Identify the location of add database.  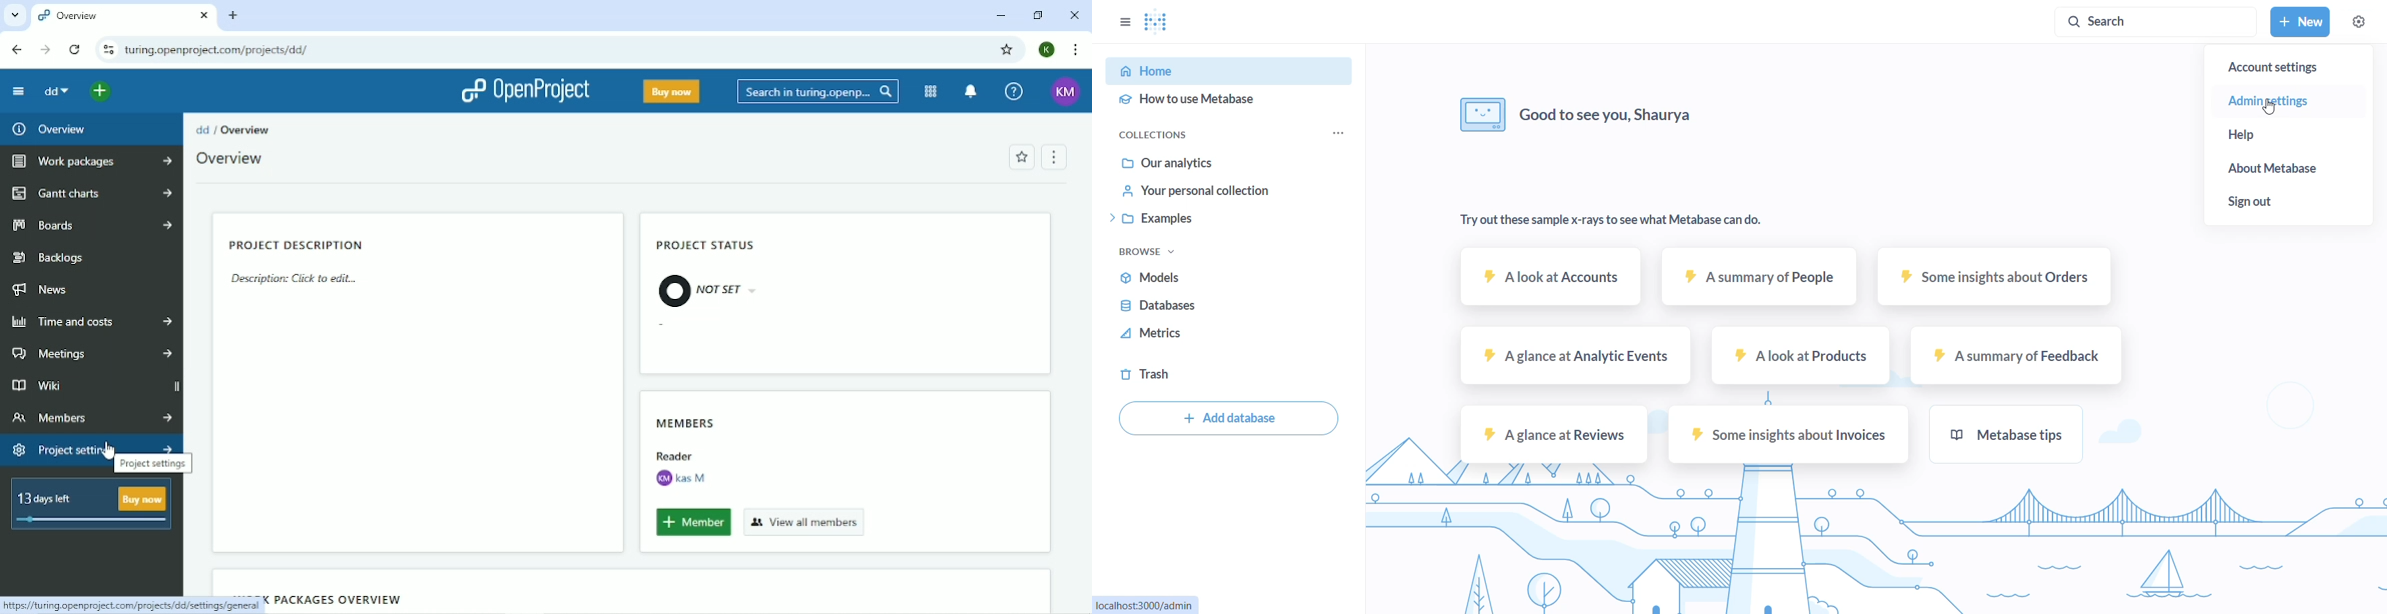
(1227, 420).